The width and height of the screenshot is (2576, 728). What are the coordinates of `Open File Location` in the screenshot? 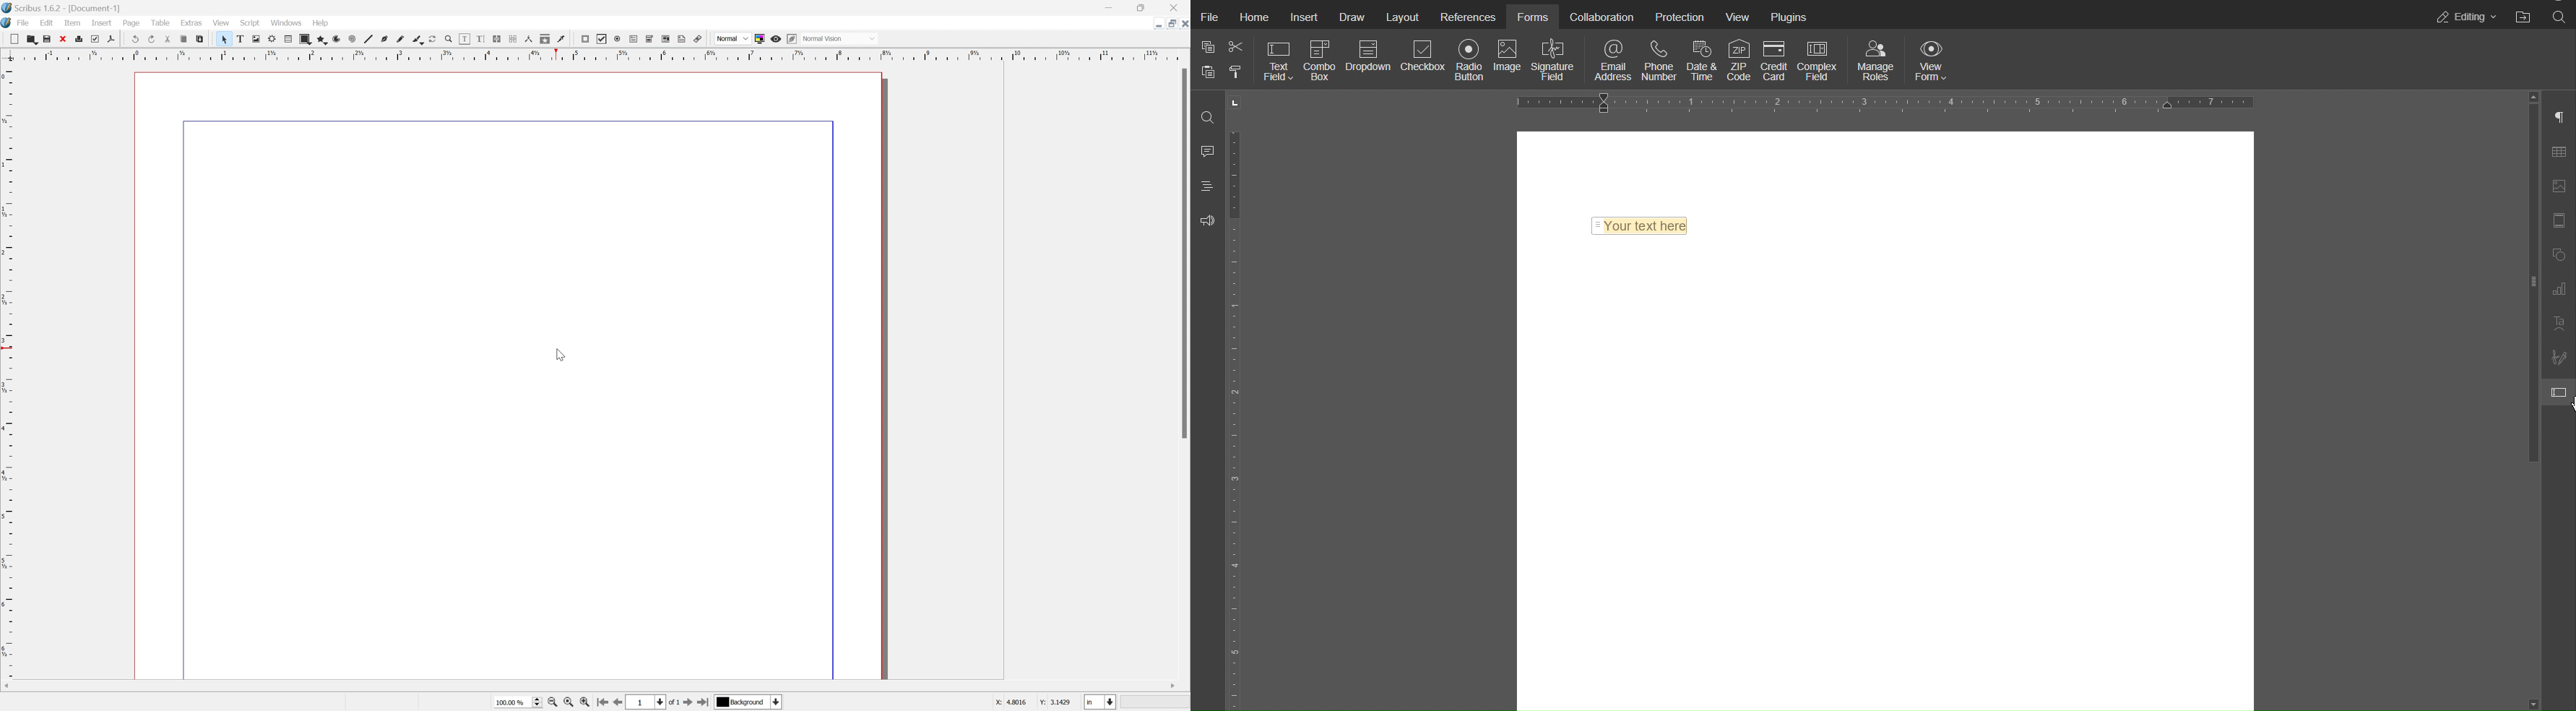 It's located at (2524, 15).